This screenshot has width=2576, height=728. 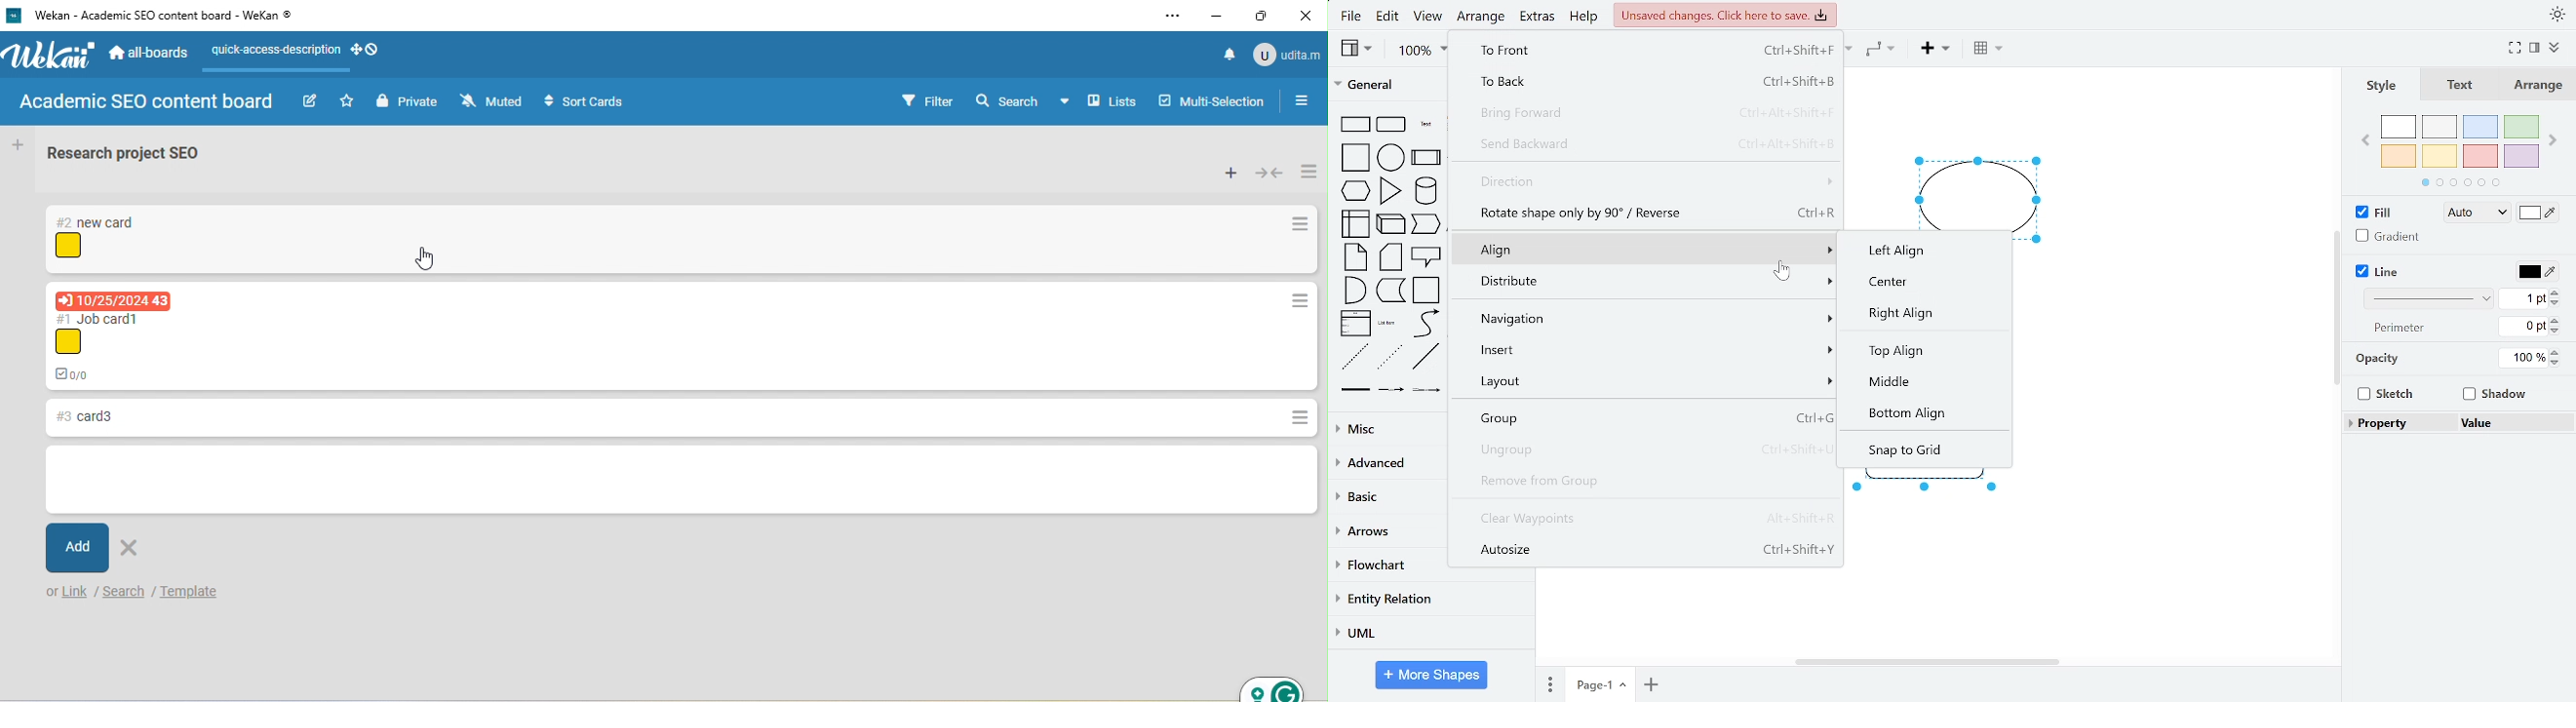 What do you see at coordinates (124, 591) in the screenshot?
I see `search` at bounding box center [124, 591].